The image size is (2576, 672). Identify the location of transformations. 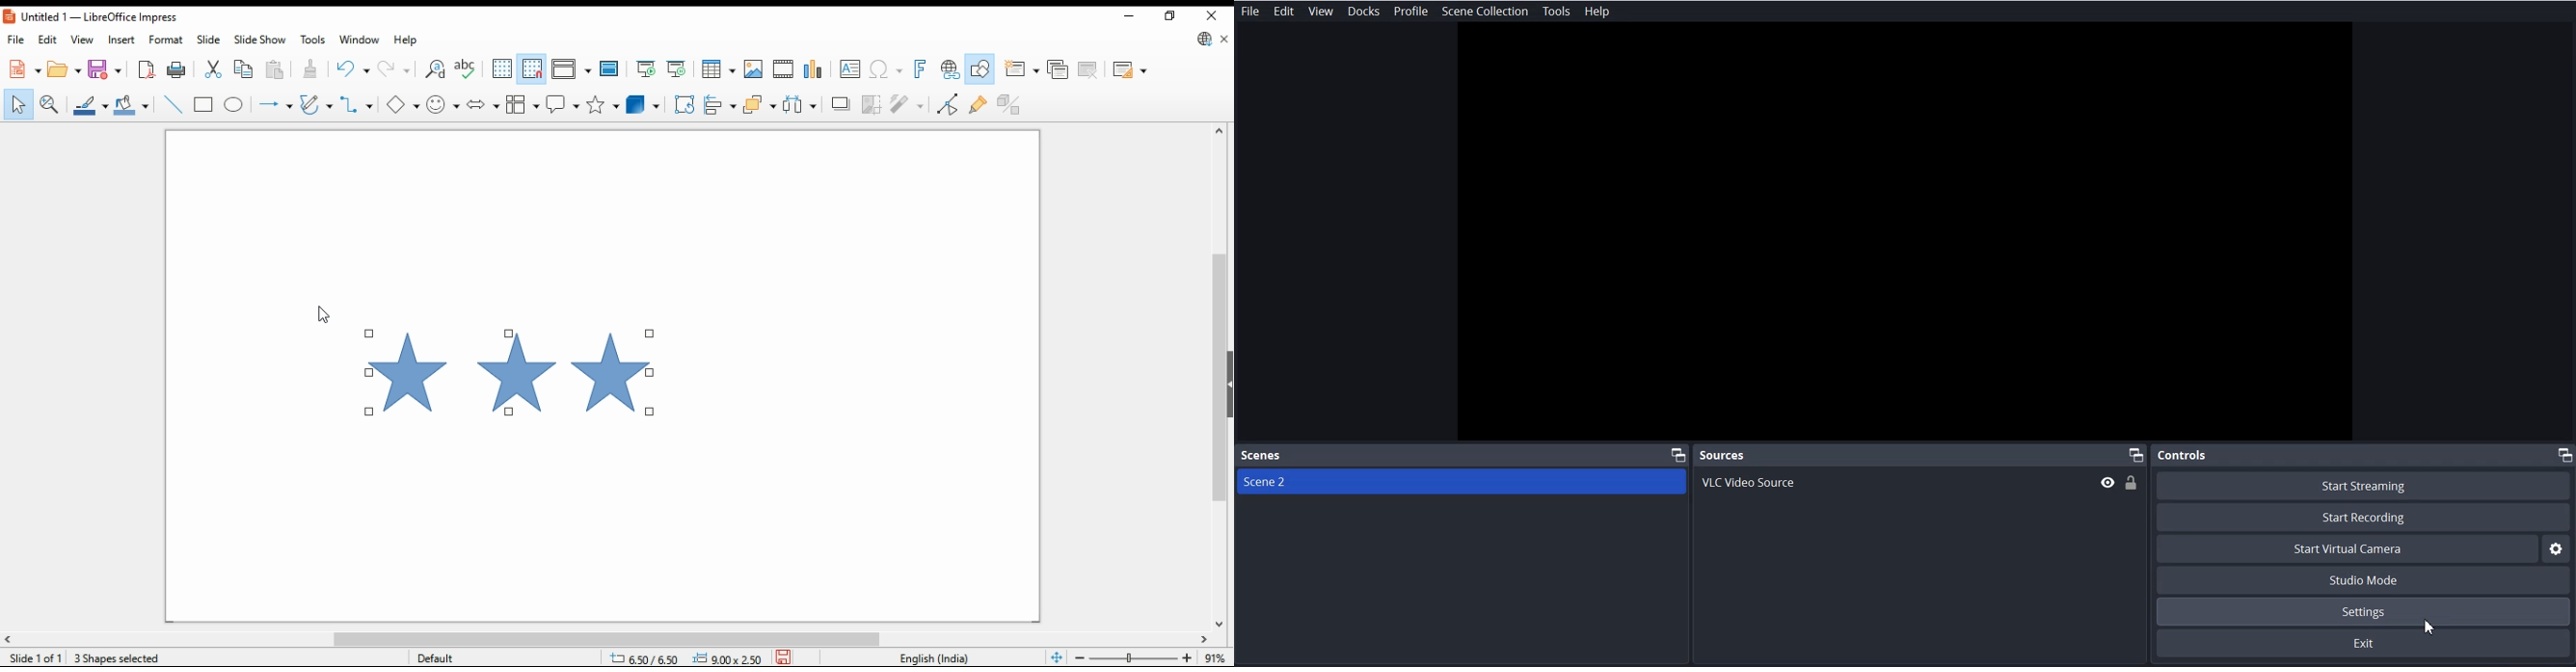
(684, 106).